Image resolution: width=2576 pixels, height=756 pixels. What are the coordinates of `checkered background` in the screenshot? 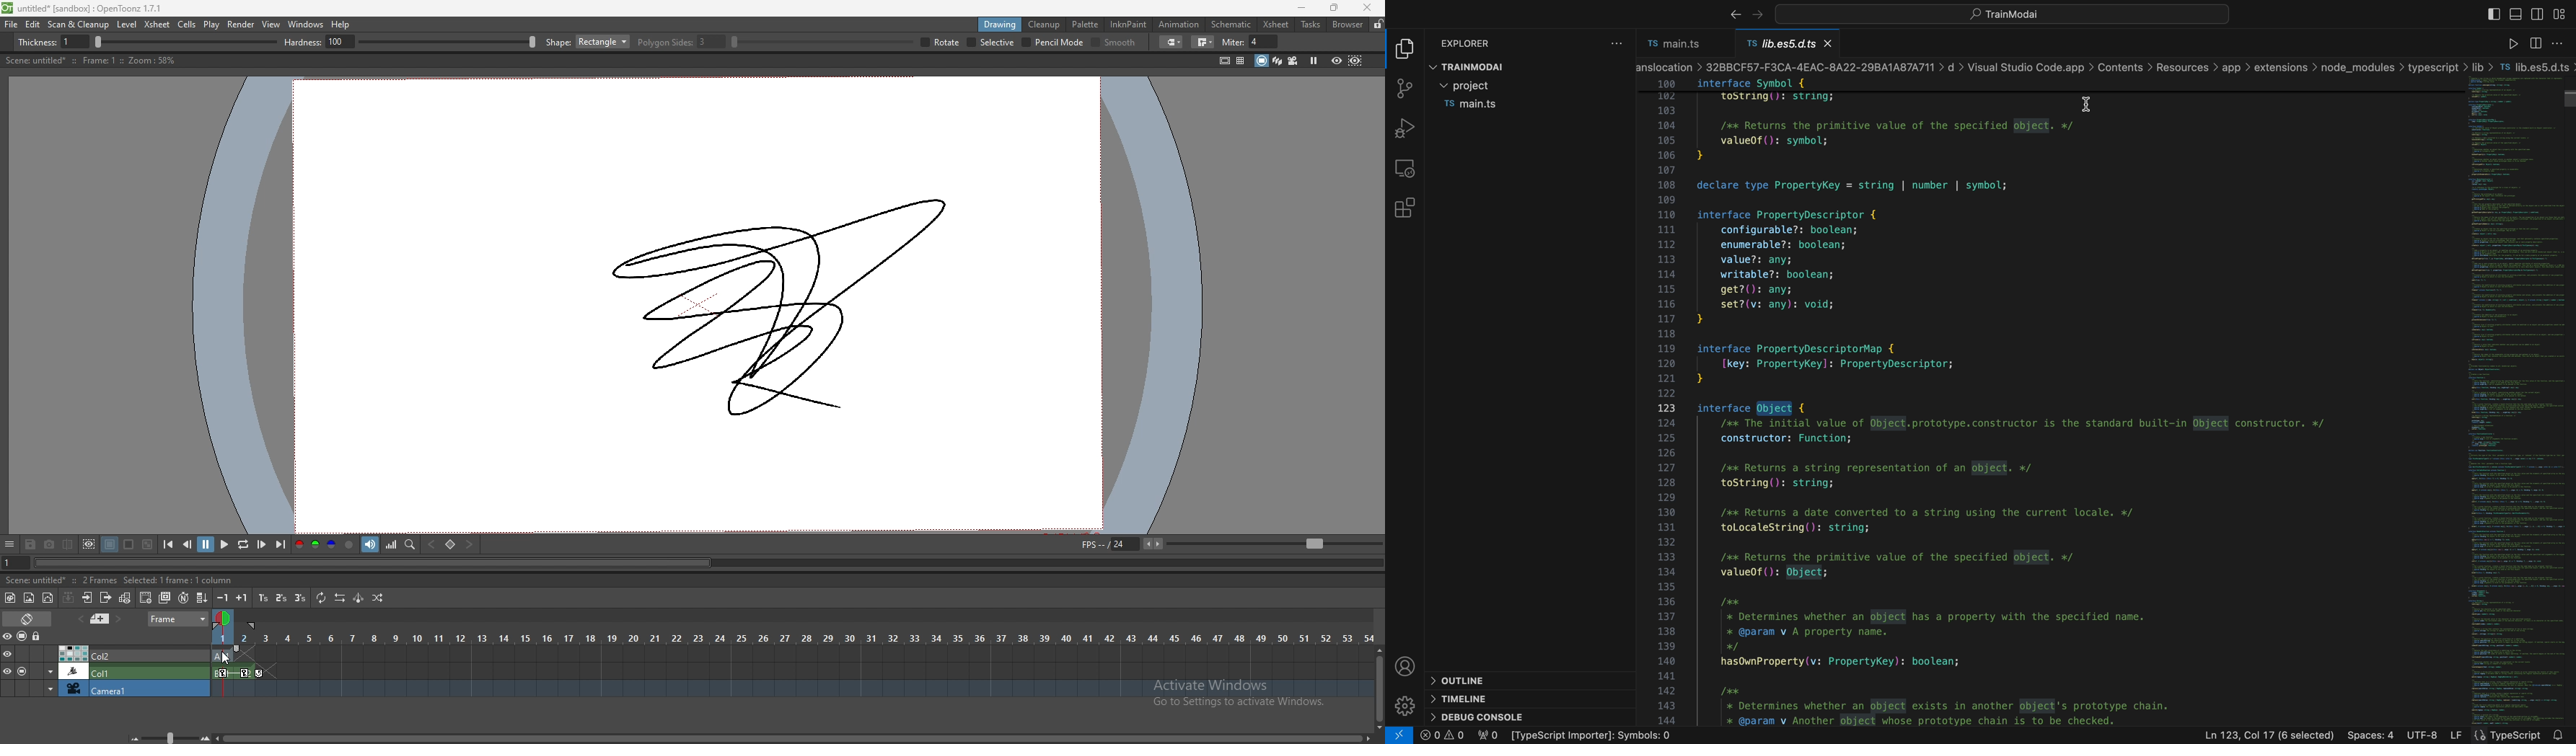 It's located at (146, 545).